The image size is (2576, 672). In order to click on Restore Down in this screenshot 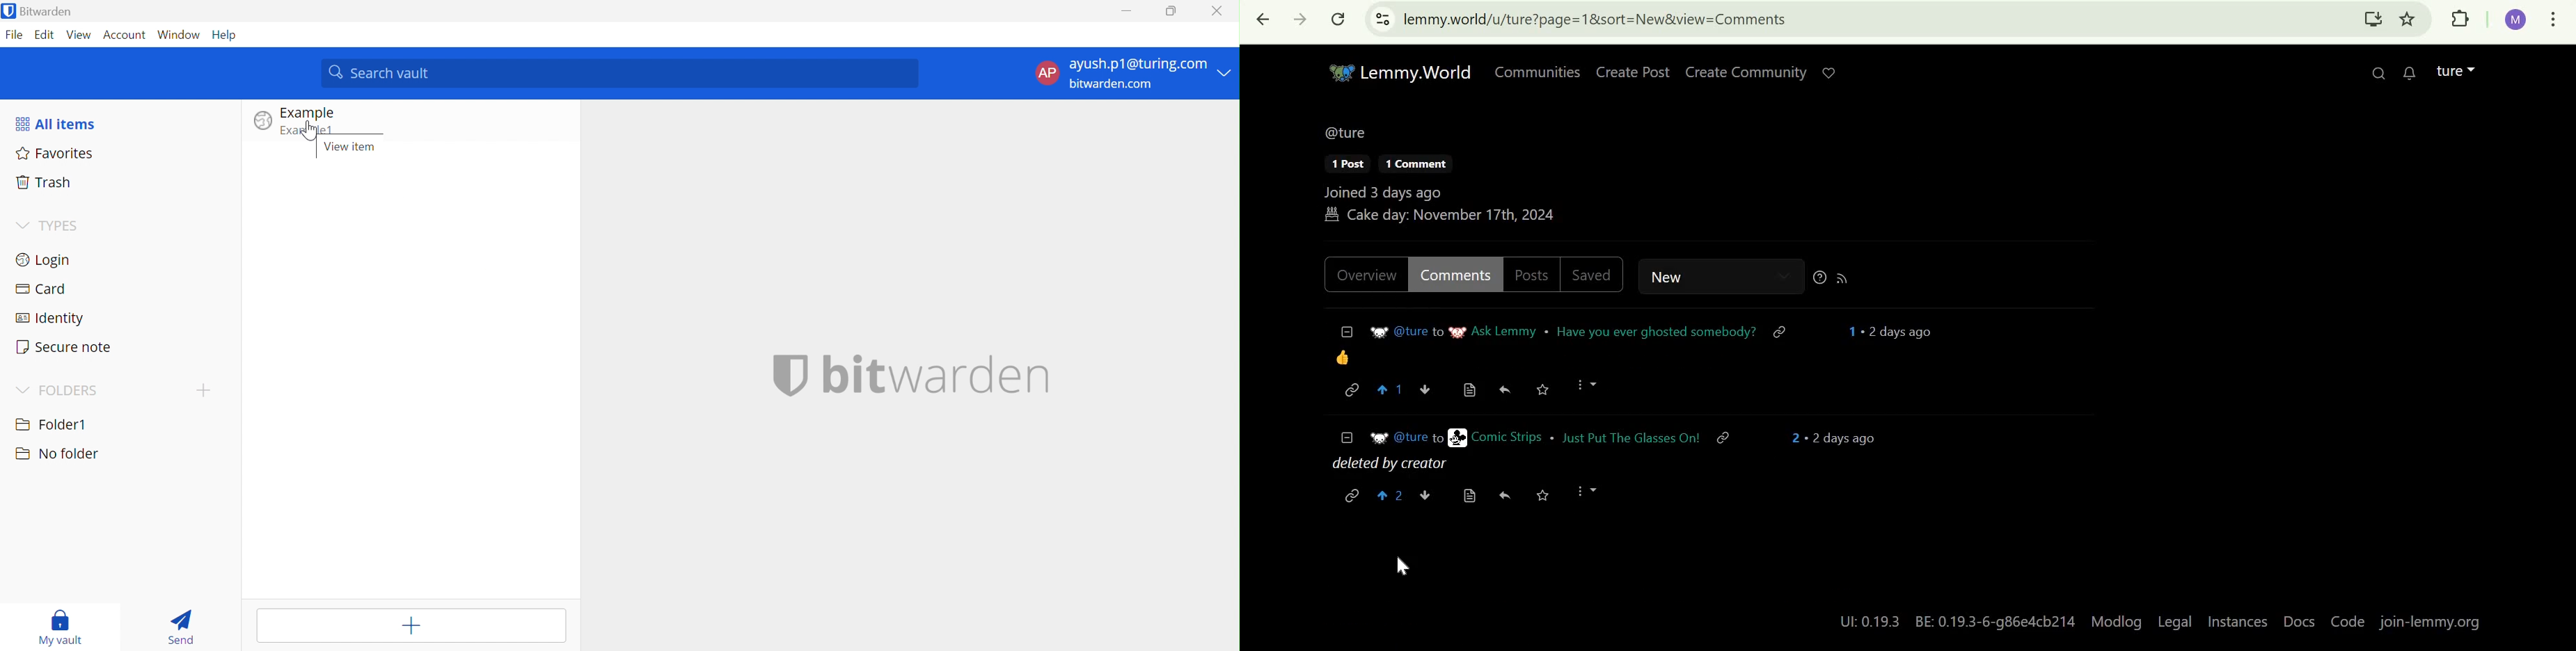, I will do `click(1171, 11)`.